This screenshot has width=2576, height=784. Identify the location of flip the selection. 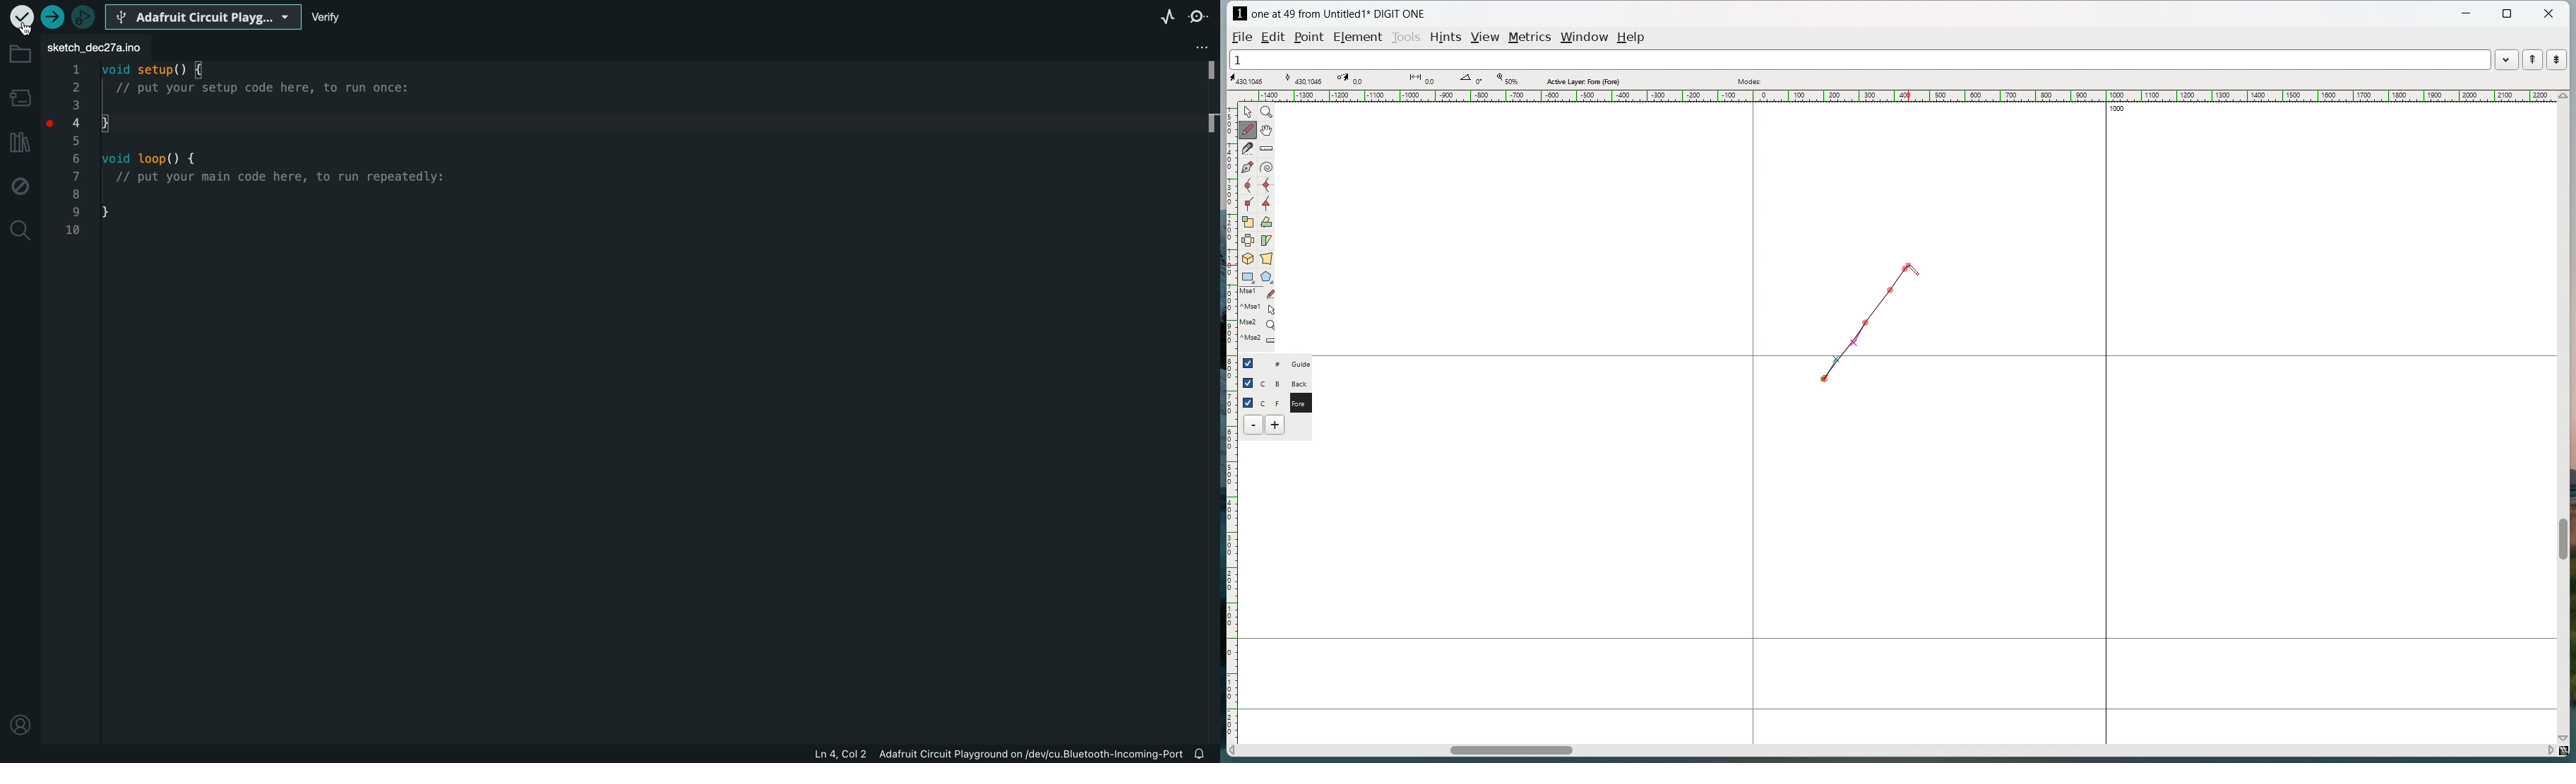
(1248, 240).